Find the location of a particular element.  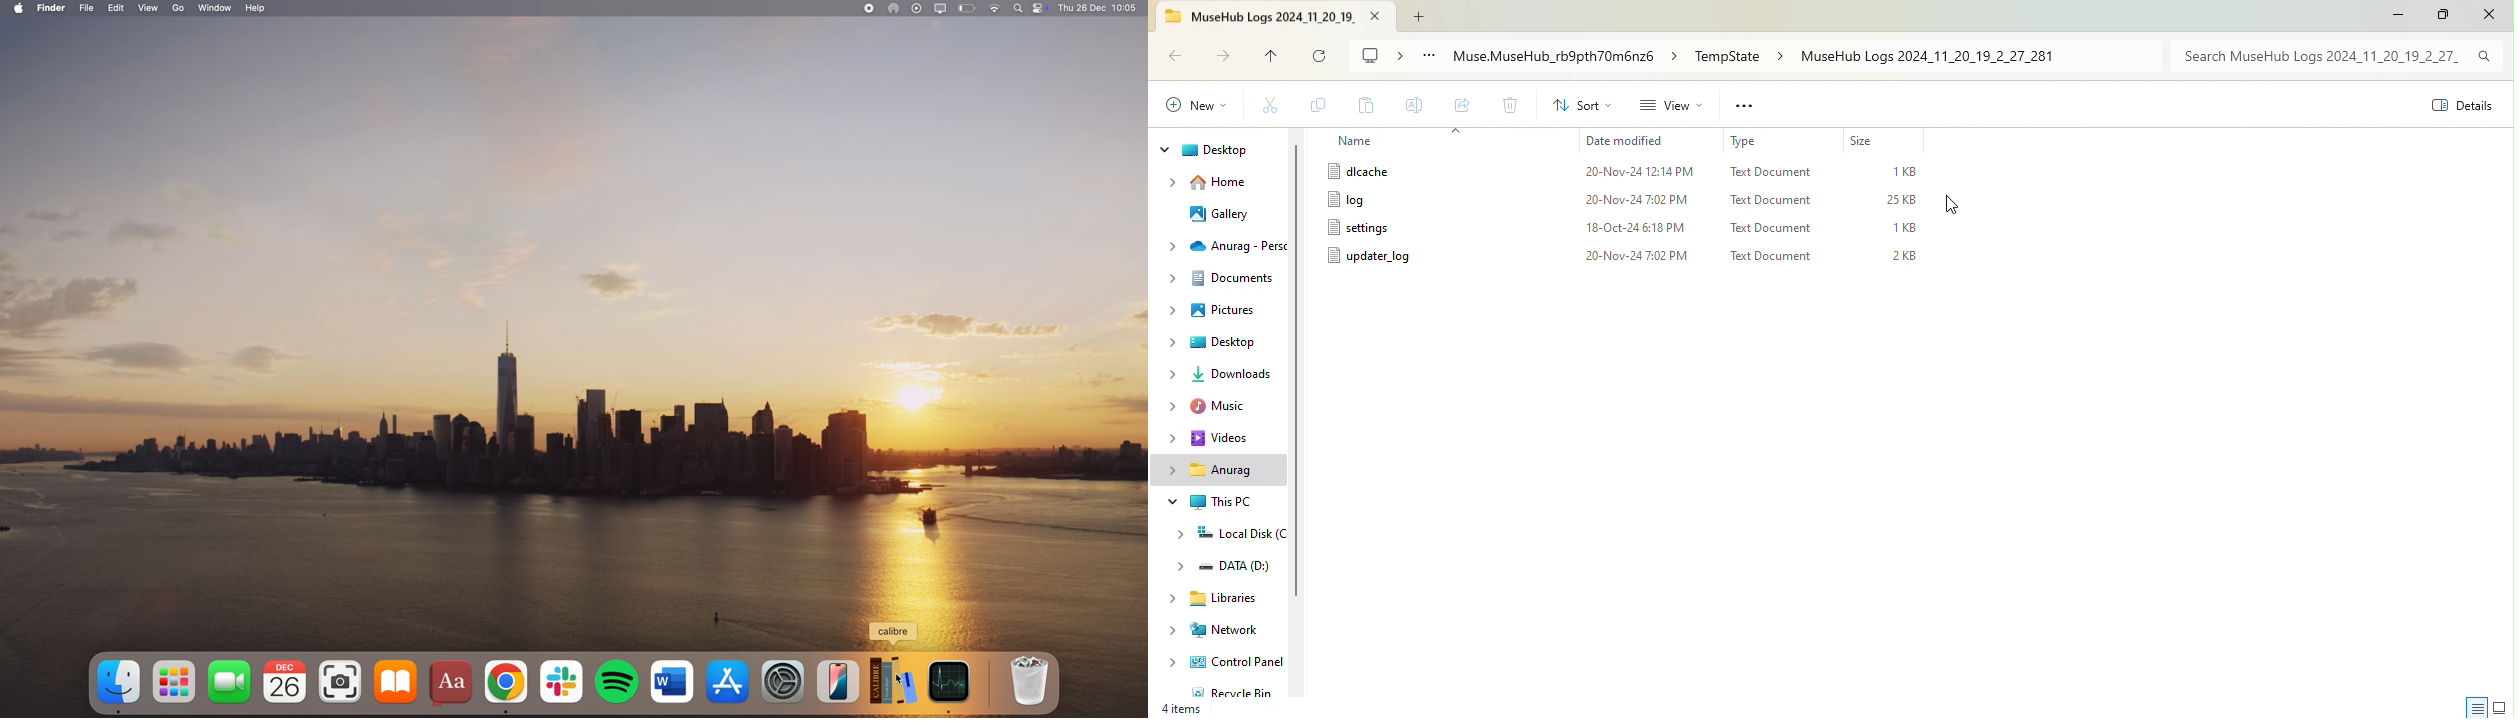

Videos is located at coordinates (1213, 441).